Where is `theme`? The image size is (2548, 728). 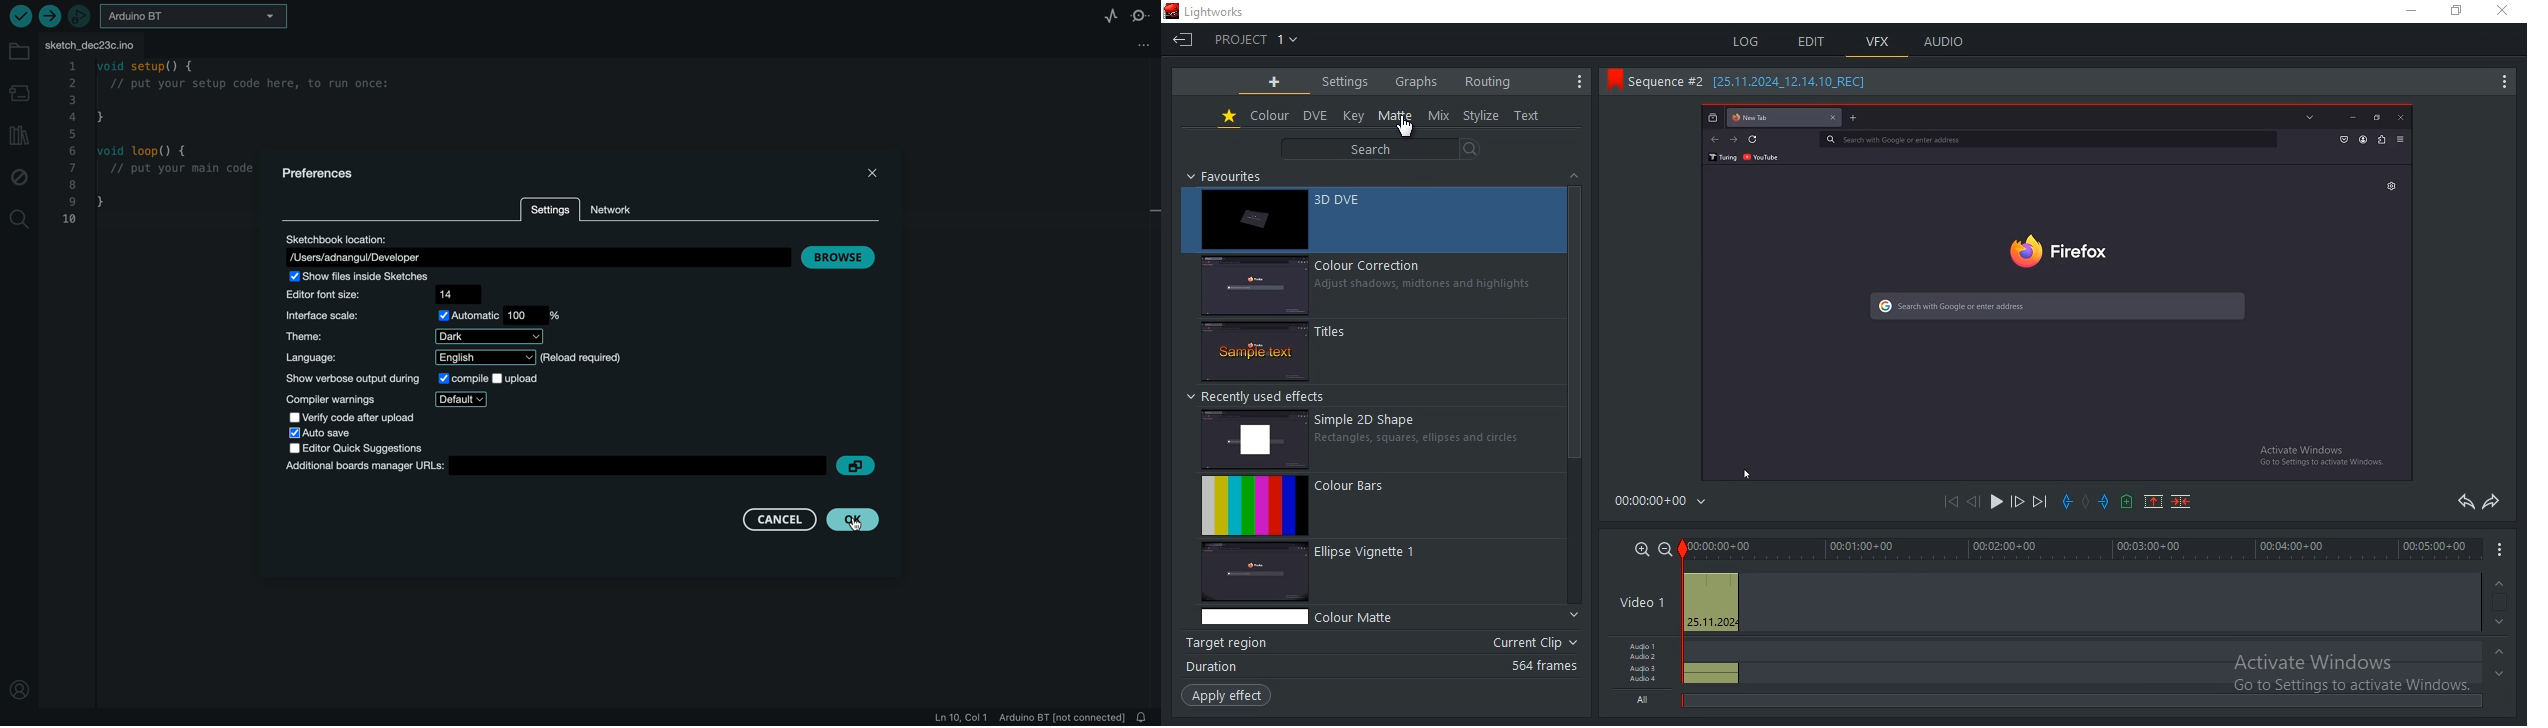 theme is located at coordinates (423, 336).